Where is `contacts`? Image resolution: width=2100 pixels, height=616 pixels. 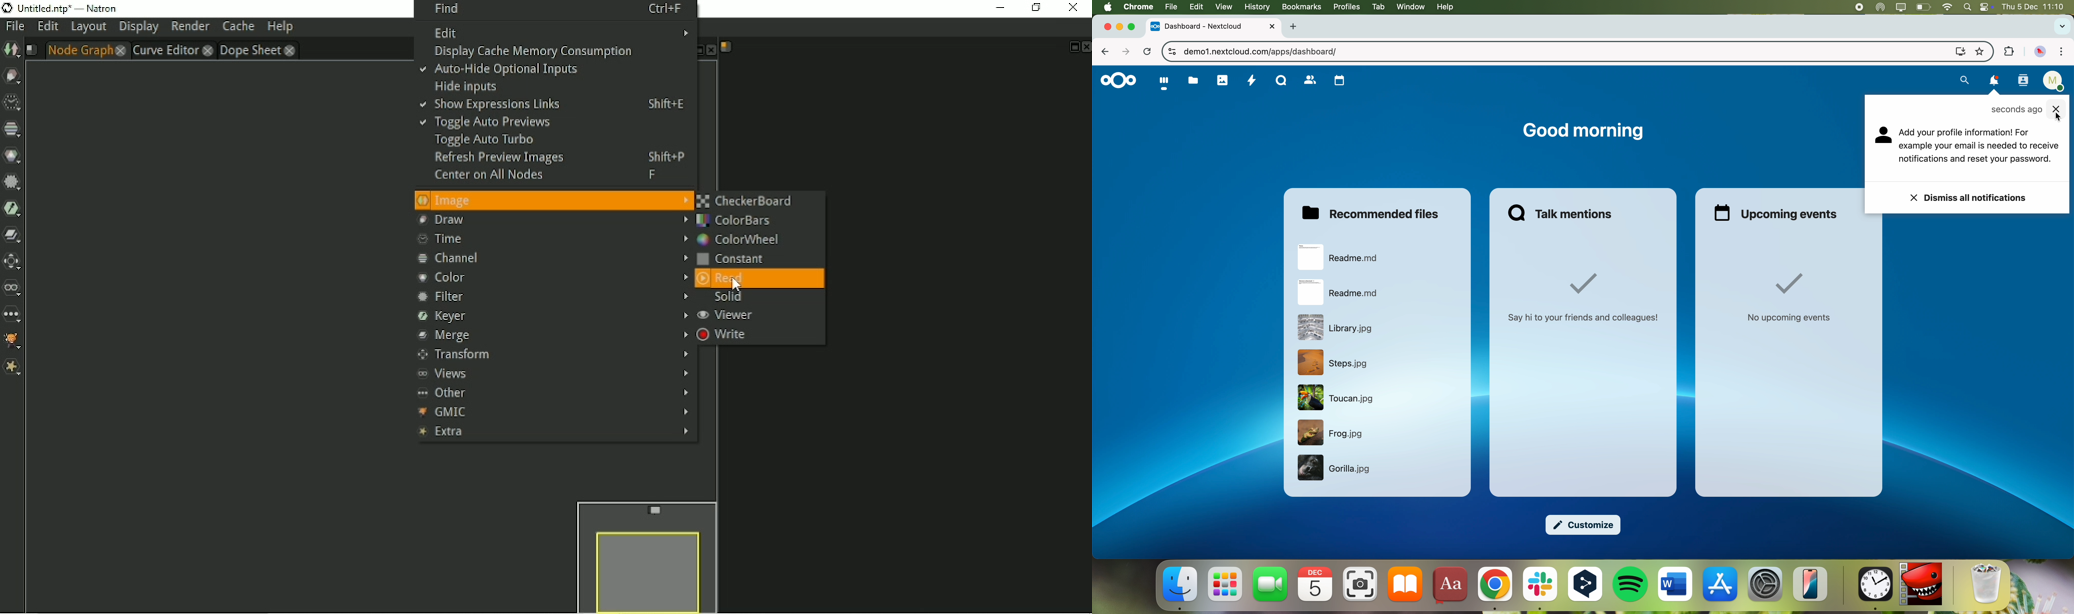 contacts is located at coordinates (2023, 82).